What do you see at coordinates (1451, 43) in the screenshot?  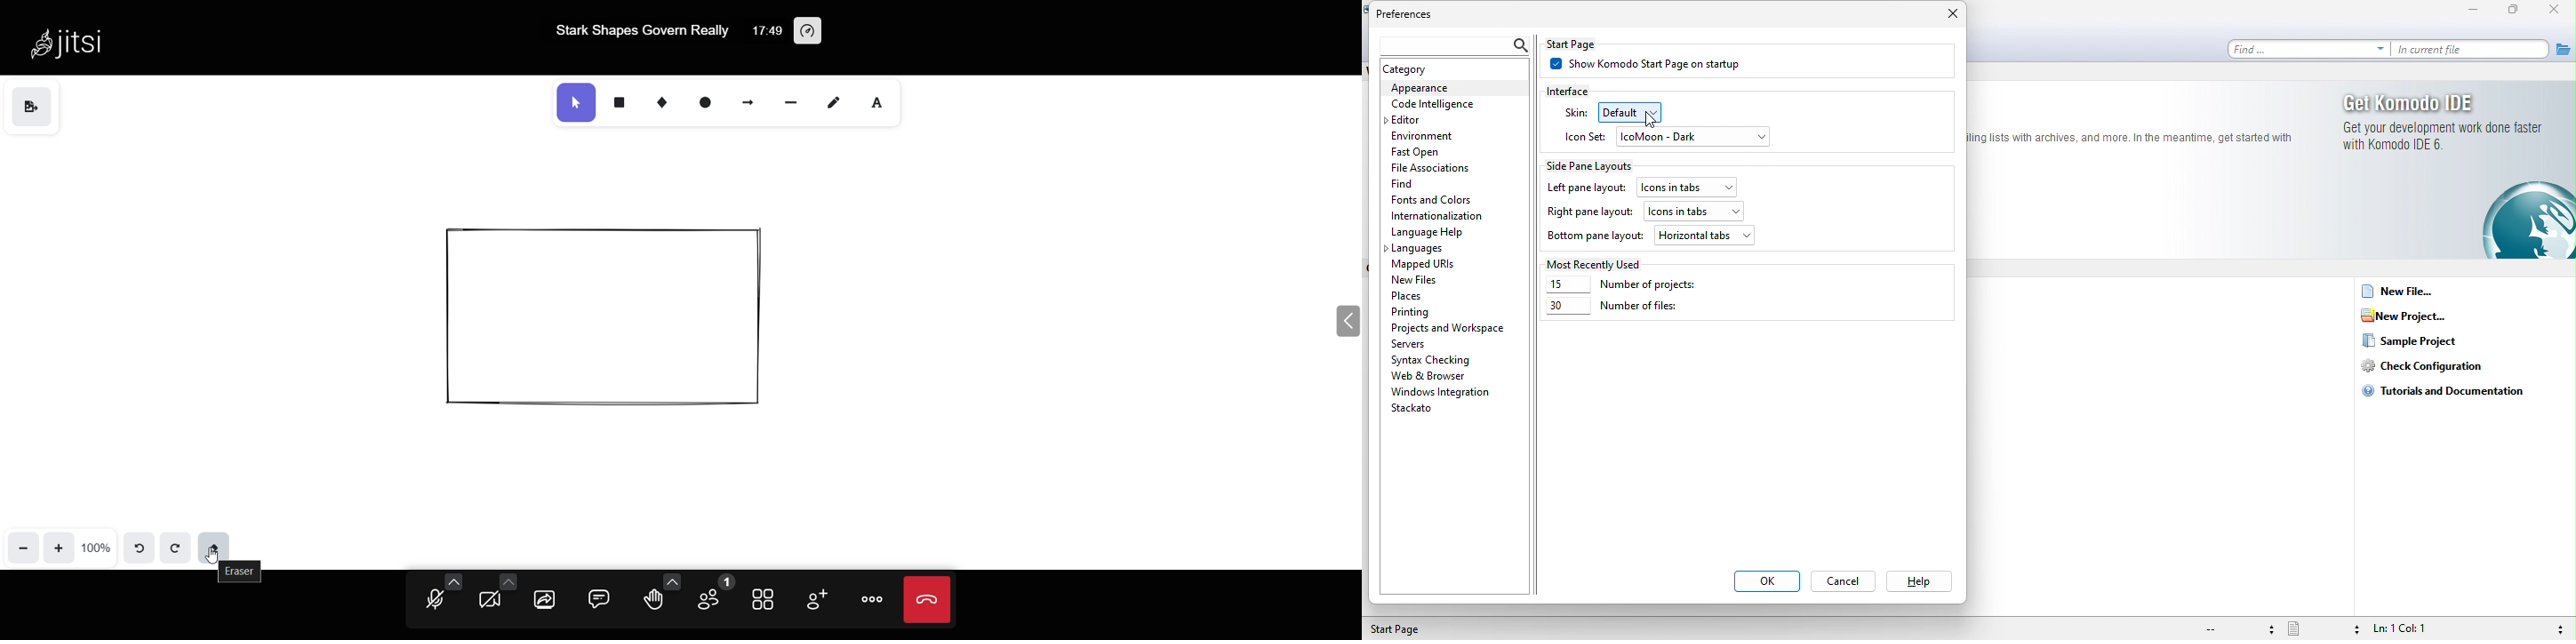 I see `search bar` at bounding box center [1451, 43].